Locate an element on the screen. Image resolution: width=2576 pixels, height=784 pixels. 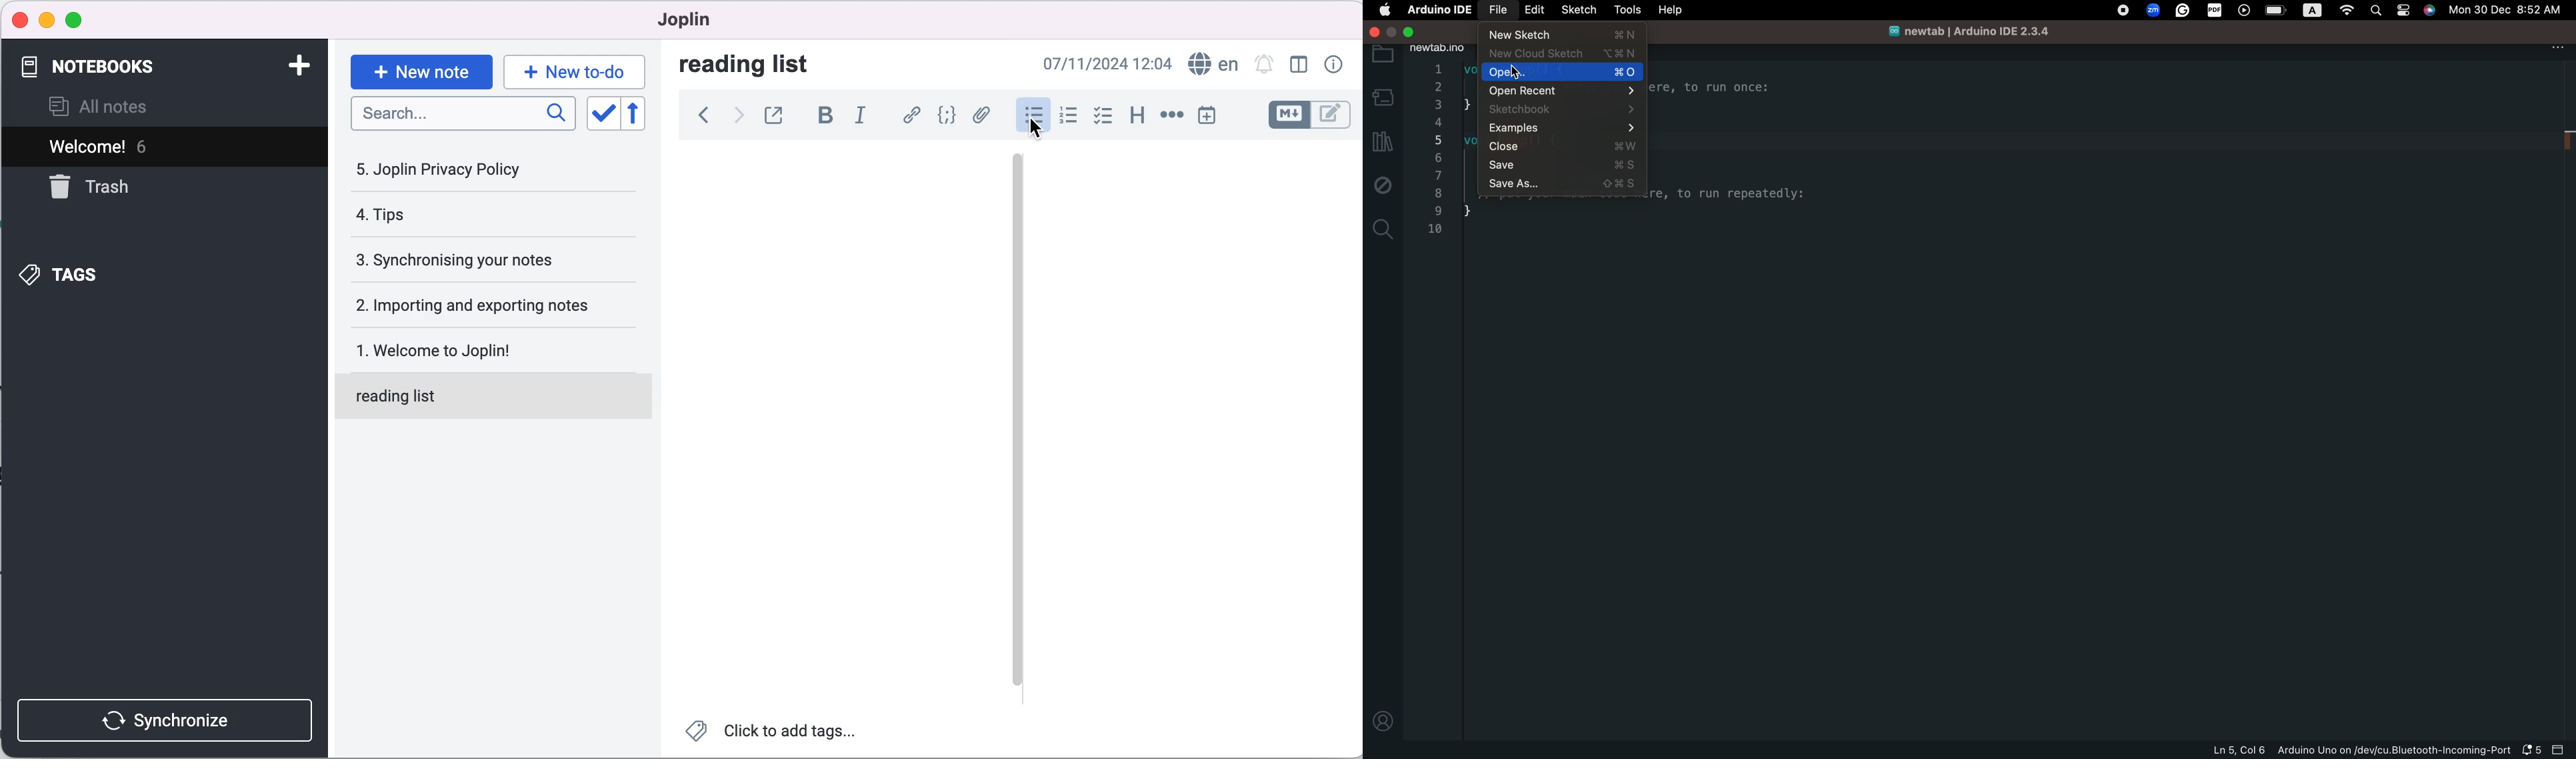
horizontal rule is located at coordinates (1171, 117).